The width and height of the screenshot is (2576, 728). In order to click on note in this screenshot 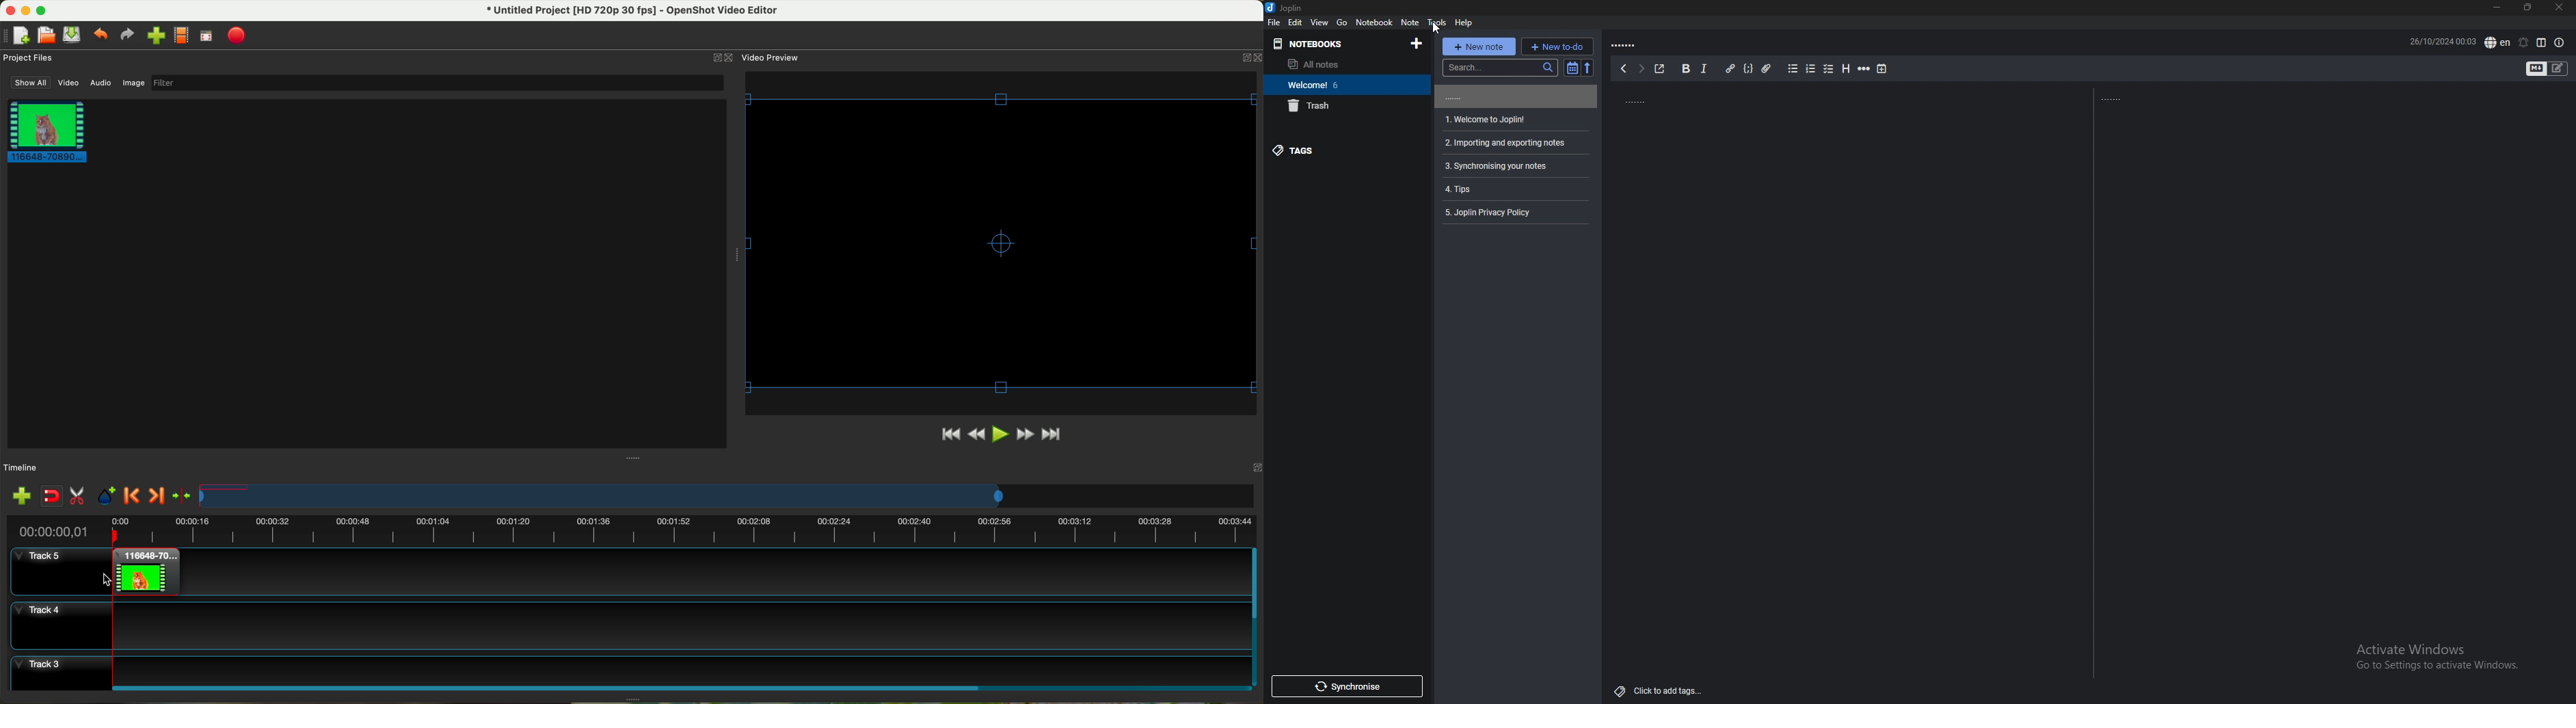, I will do `click(1410, 22)`.